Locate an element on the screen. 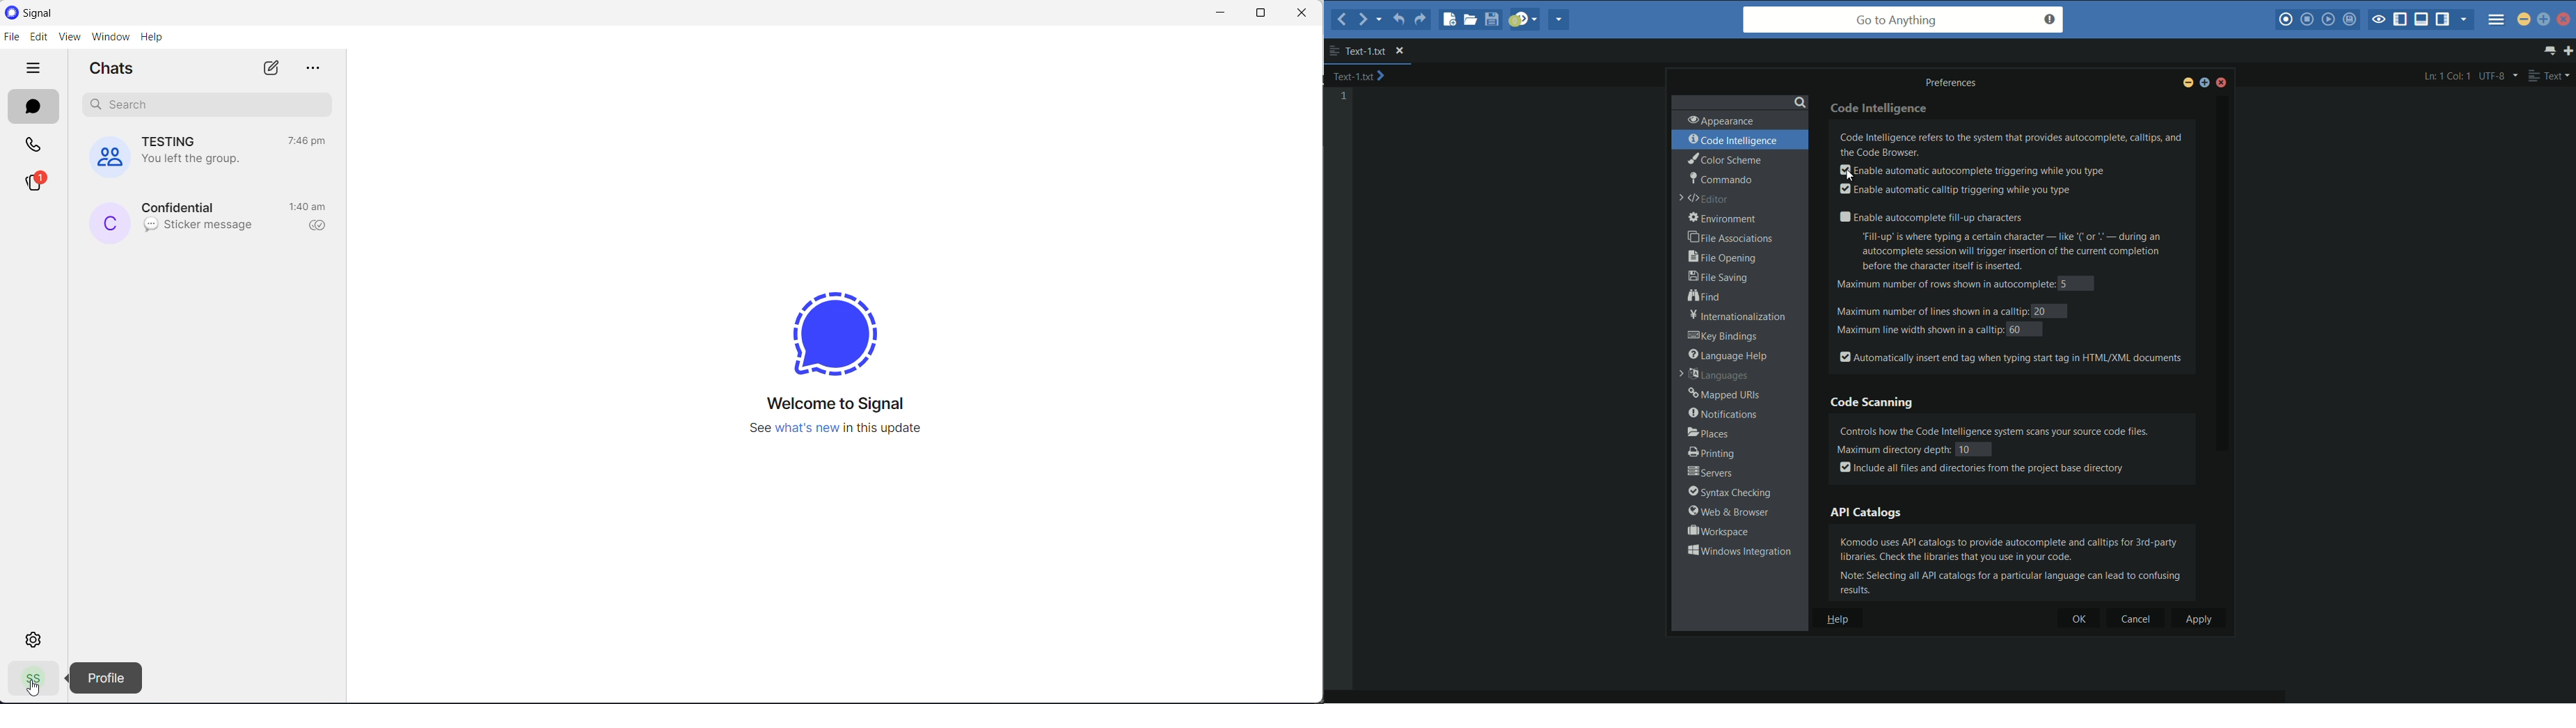 The height and width of the screenshot is (728, 2576). environment is located at coordinates (1724, 219).